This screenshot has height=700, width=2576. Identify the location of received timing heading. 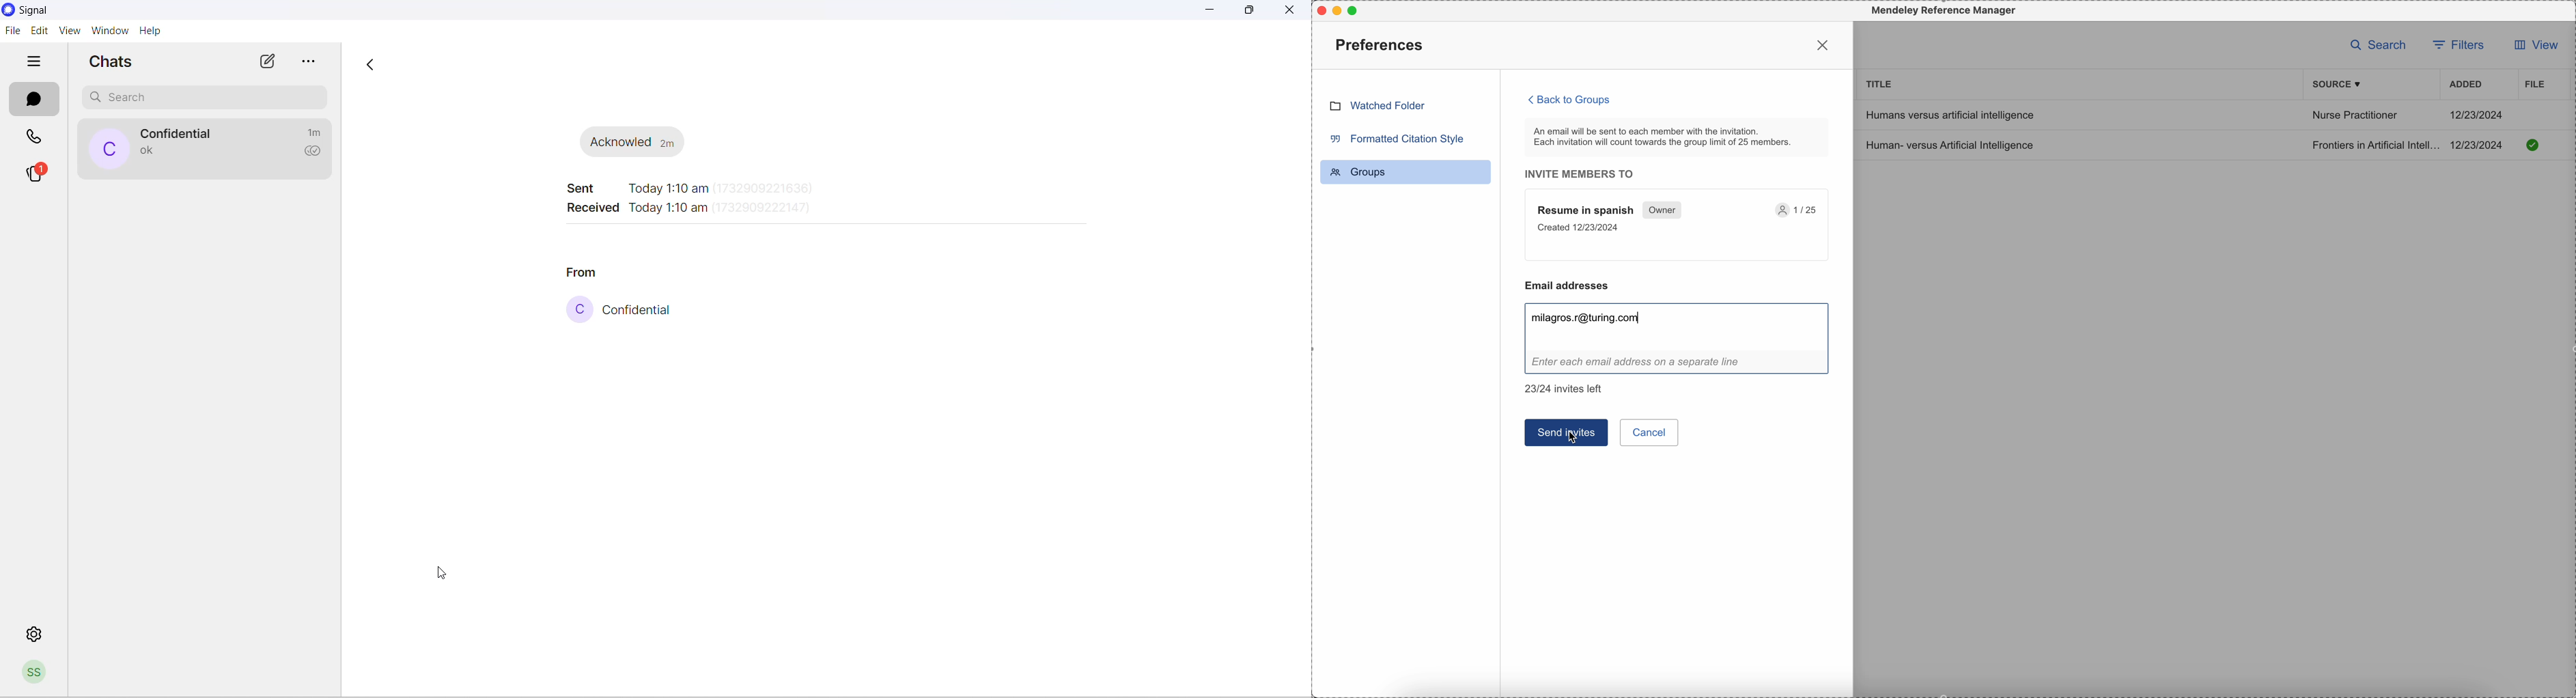
(588, 208).